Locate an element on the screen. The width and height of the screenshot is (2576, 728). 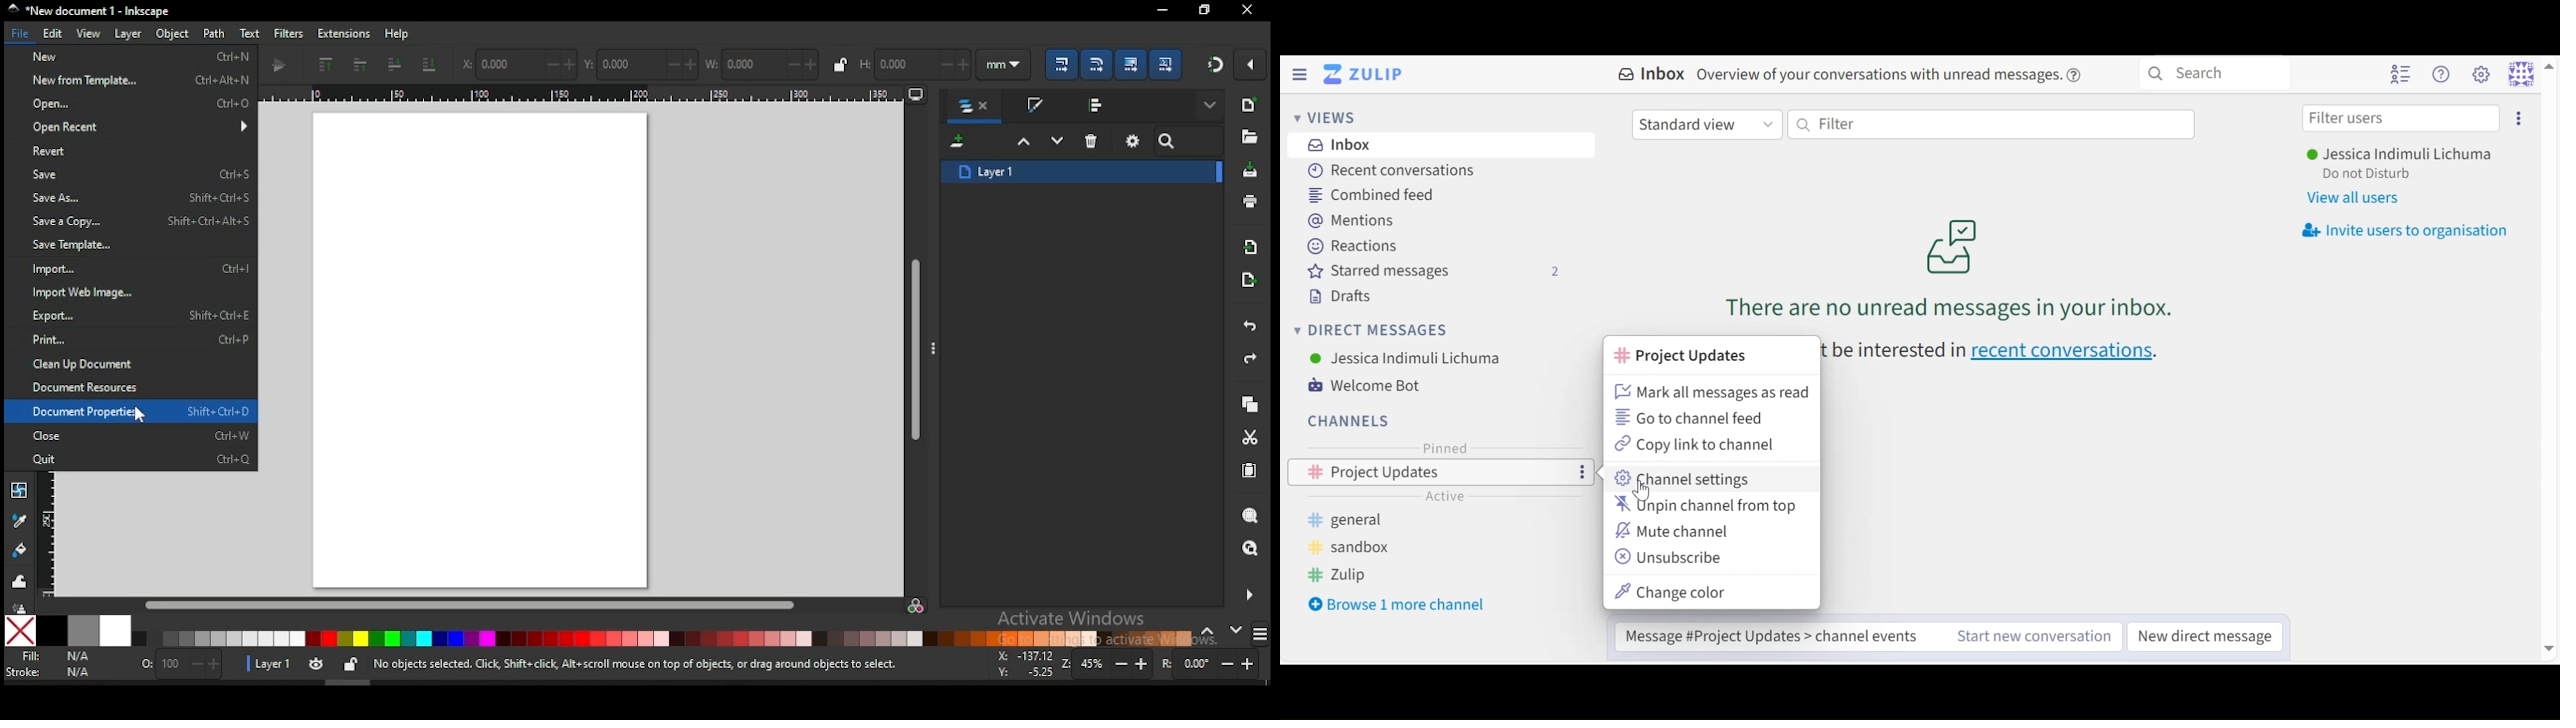
general is located at coordinates (1355, 519).